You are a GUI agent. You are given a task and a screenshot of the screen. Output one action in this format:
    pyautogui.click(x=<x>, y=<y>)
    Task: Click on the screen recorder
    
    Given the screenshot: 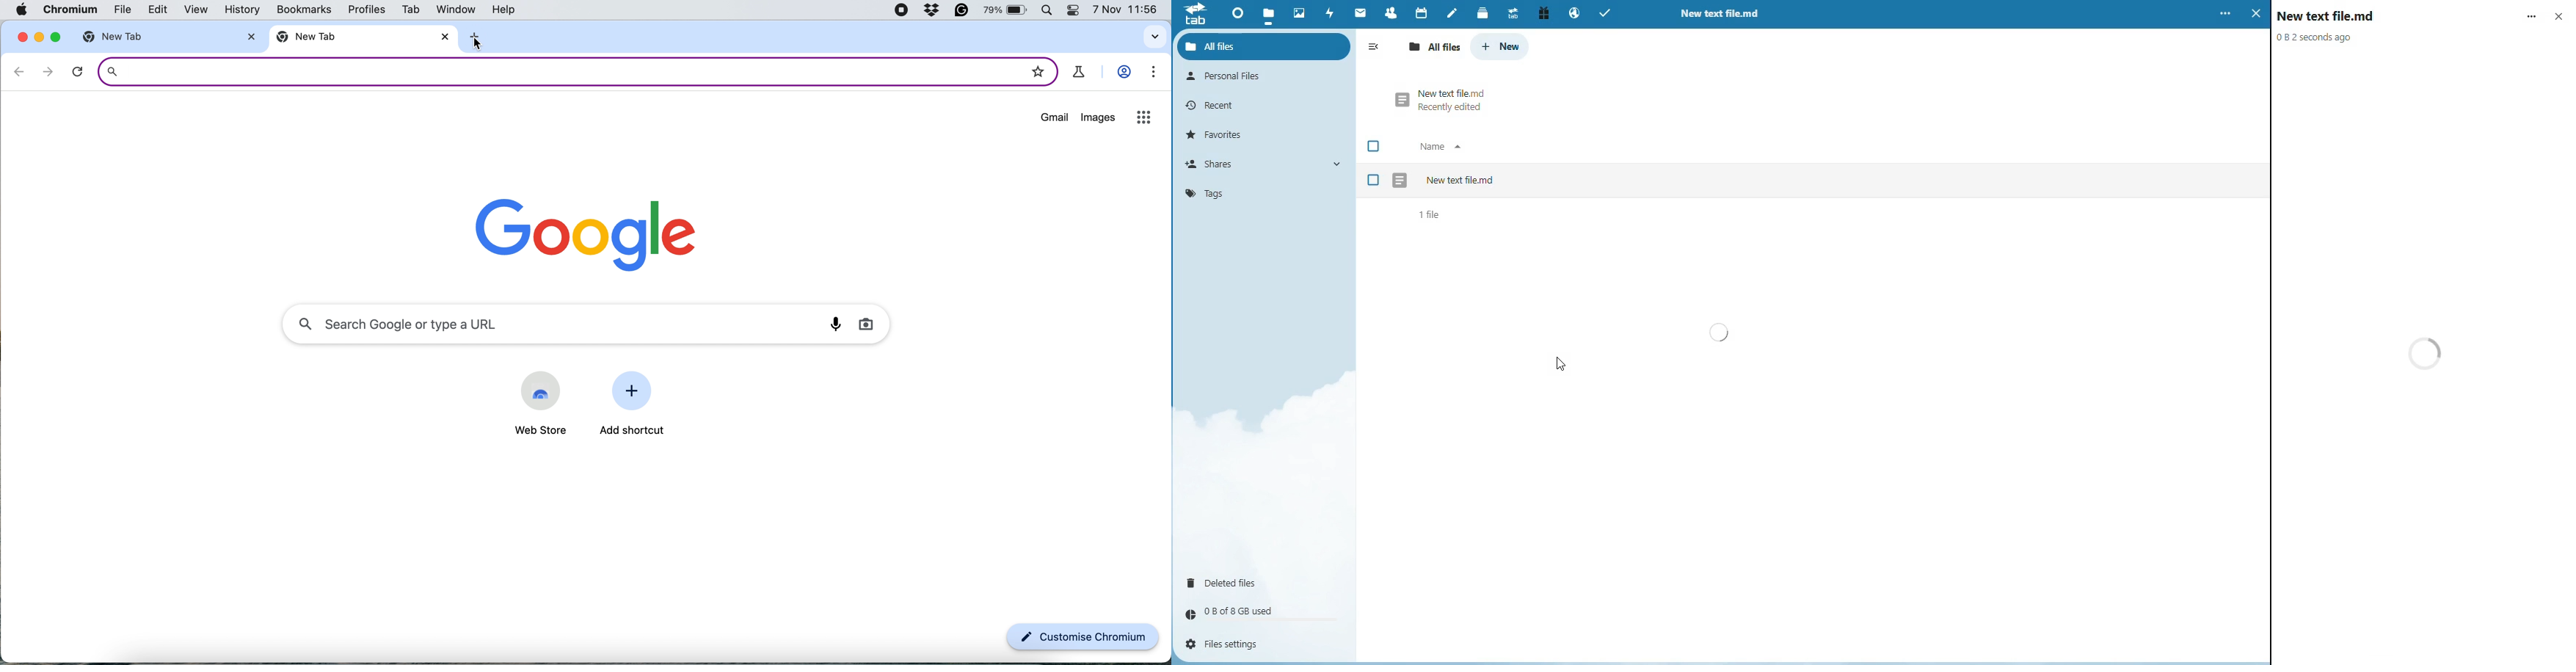 What is the action you would take?
    pyautogui.click(x=901, y=11)
    